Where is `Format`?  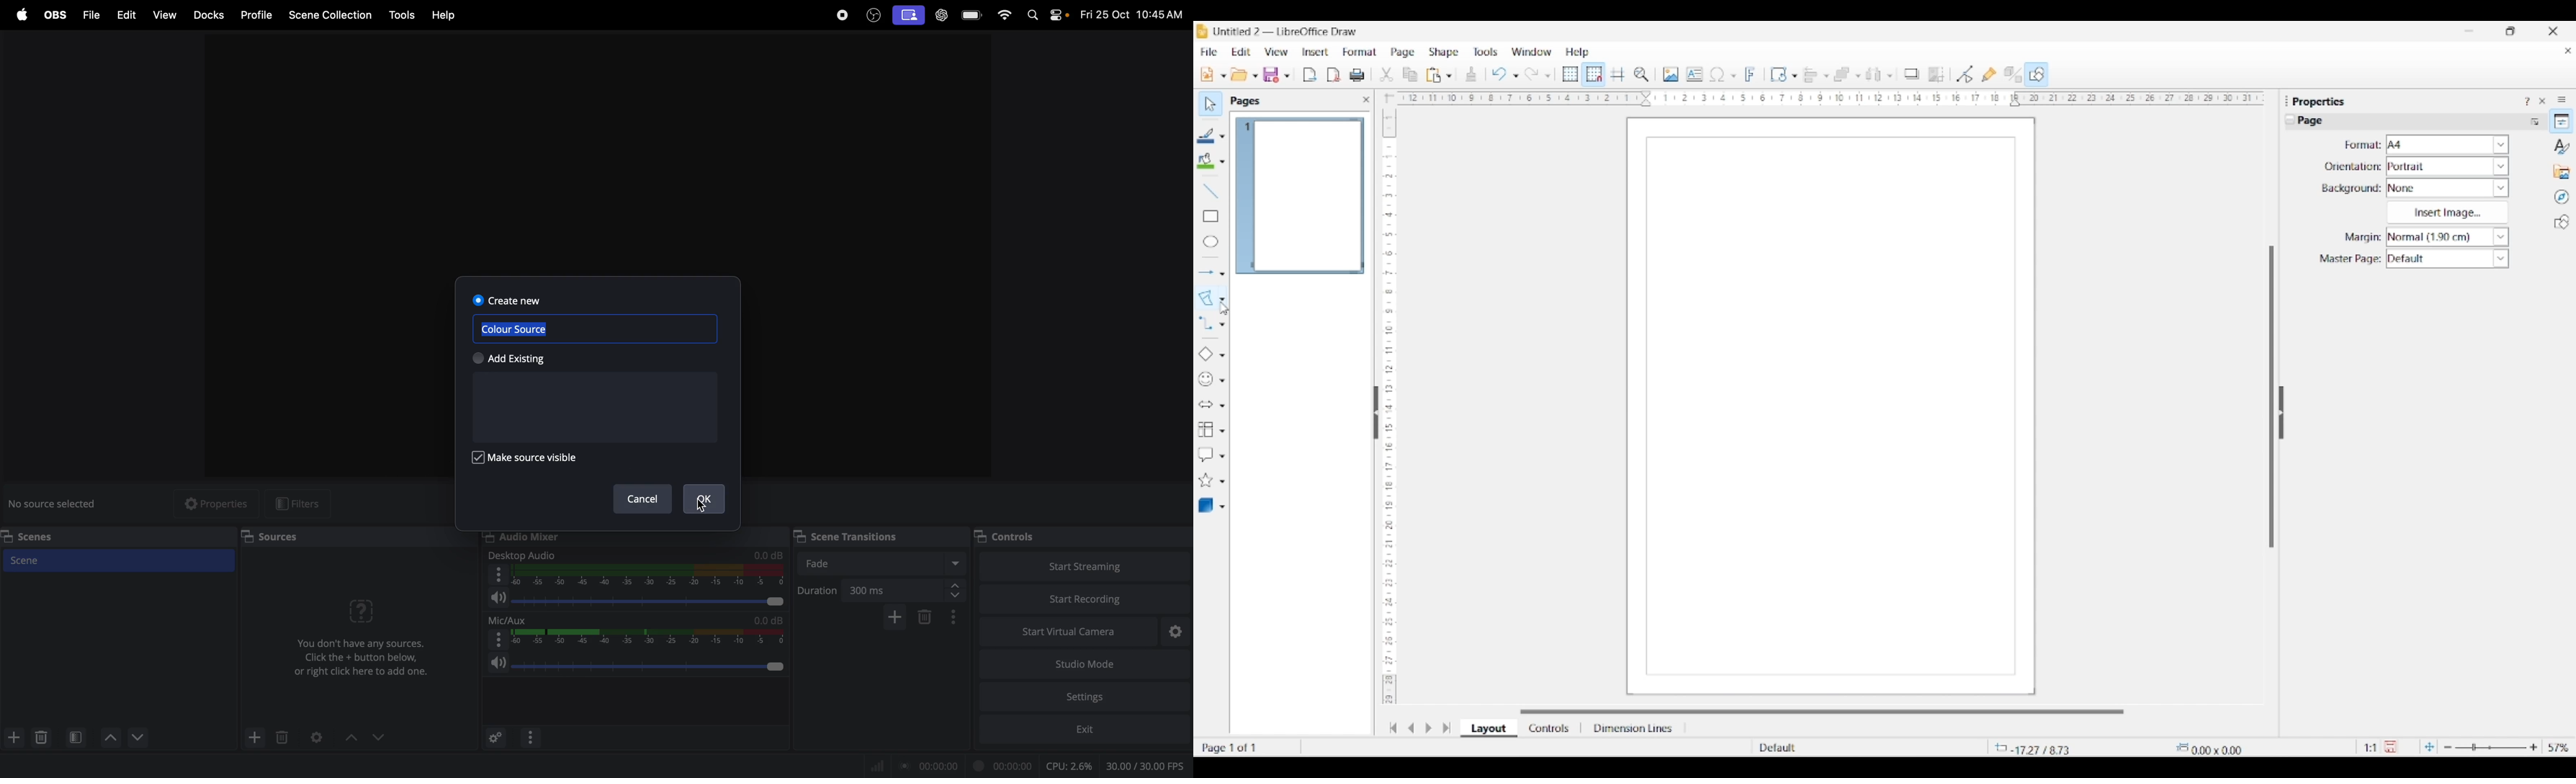
Format is located at coordinates (1360, 52).